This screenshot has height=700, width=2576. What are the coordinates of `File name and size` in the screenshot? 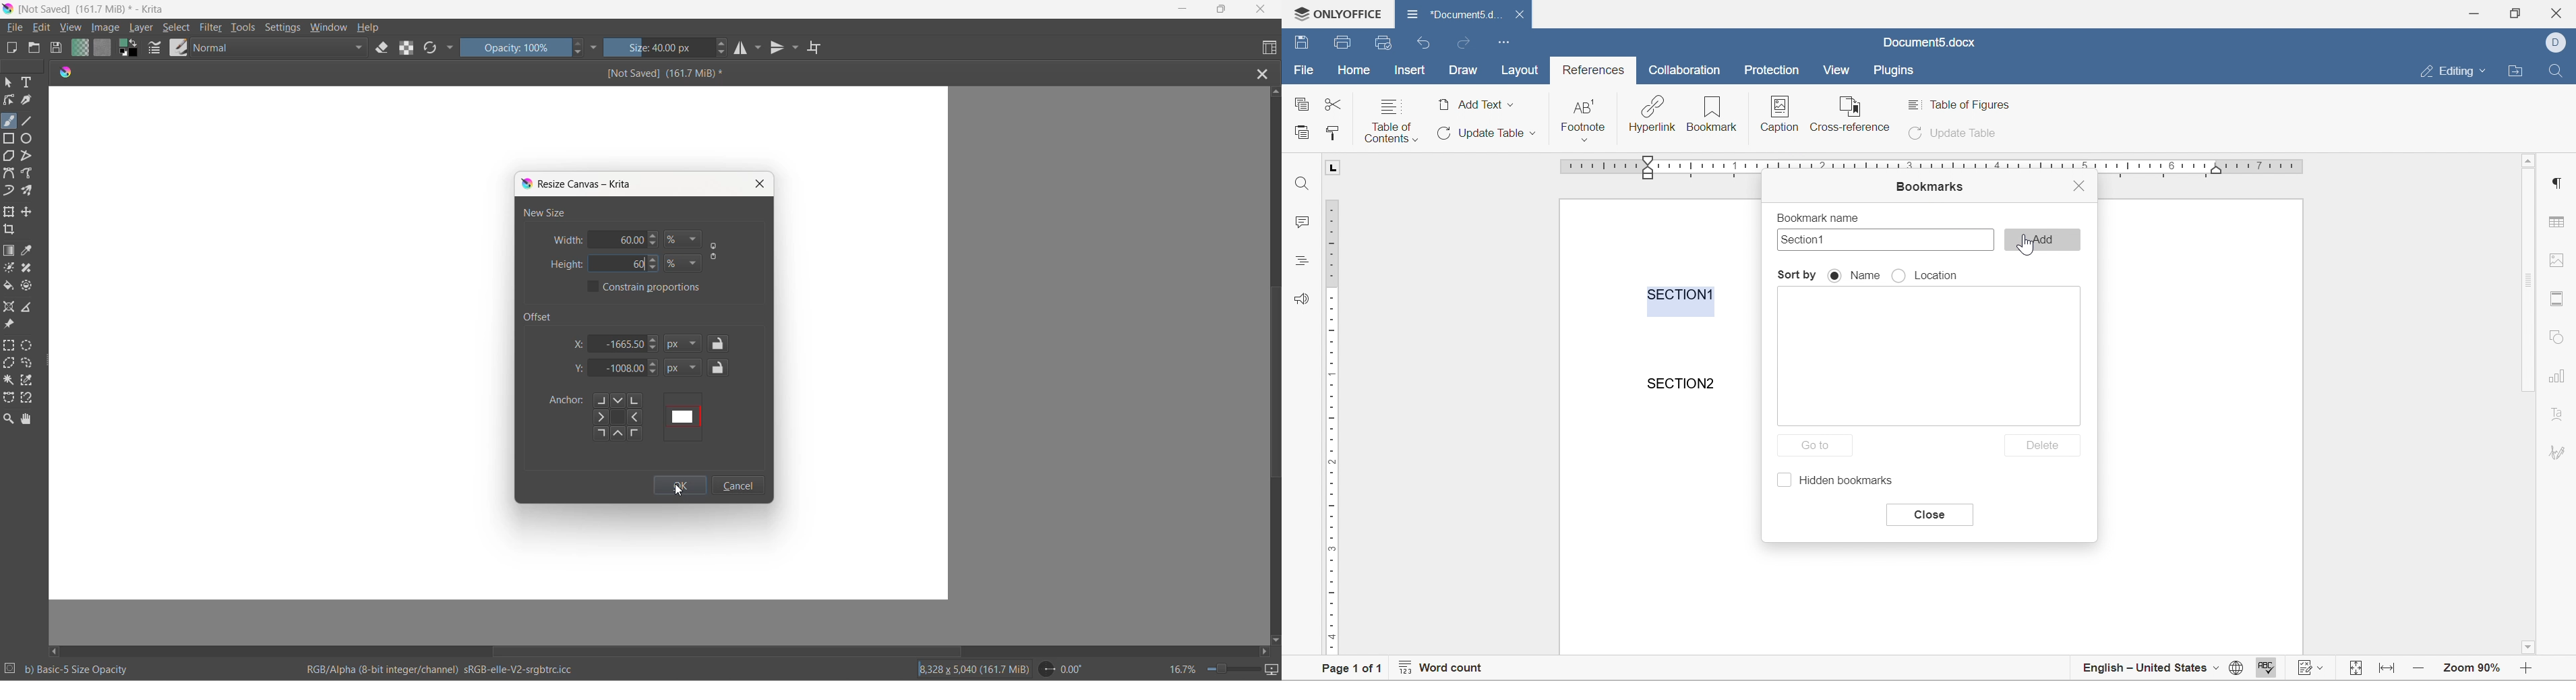 It's located at (89, 10).